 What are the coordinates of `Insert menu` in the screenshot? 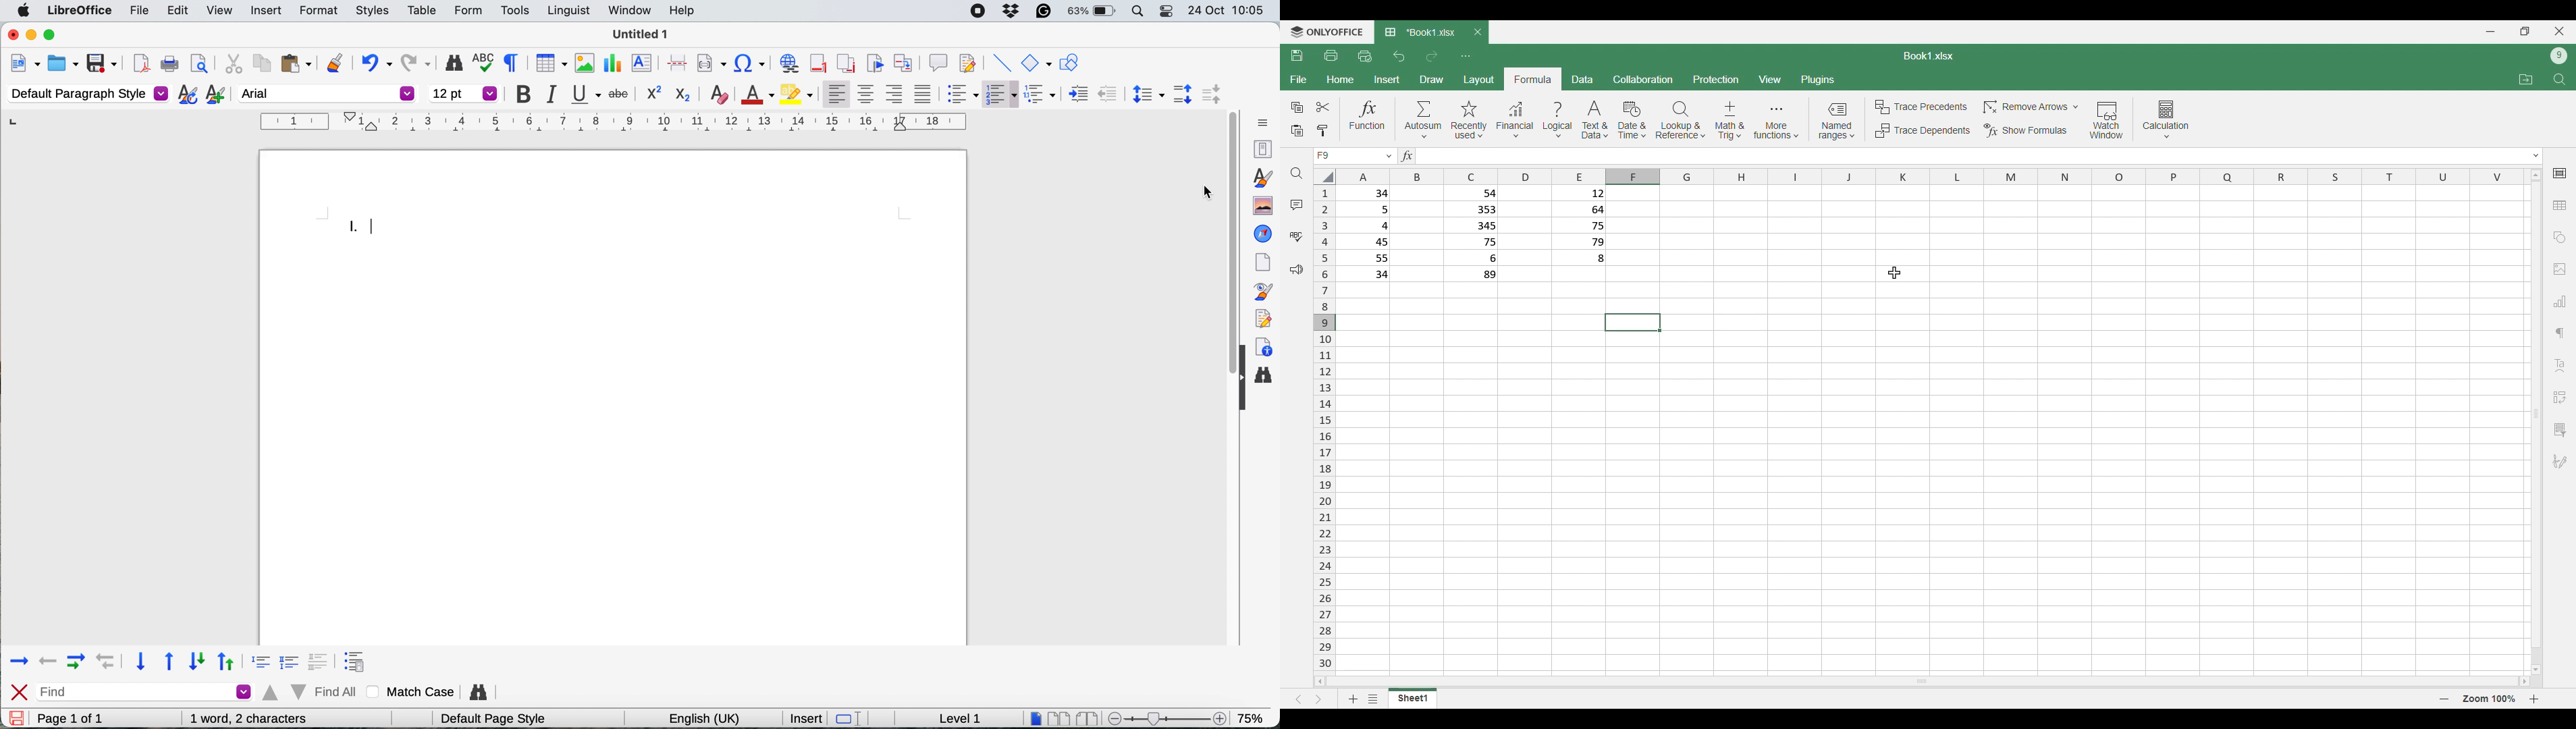 It's located at (1387, 80).